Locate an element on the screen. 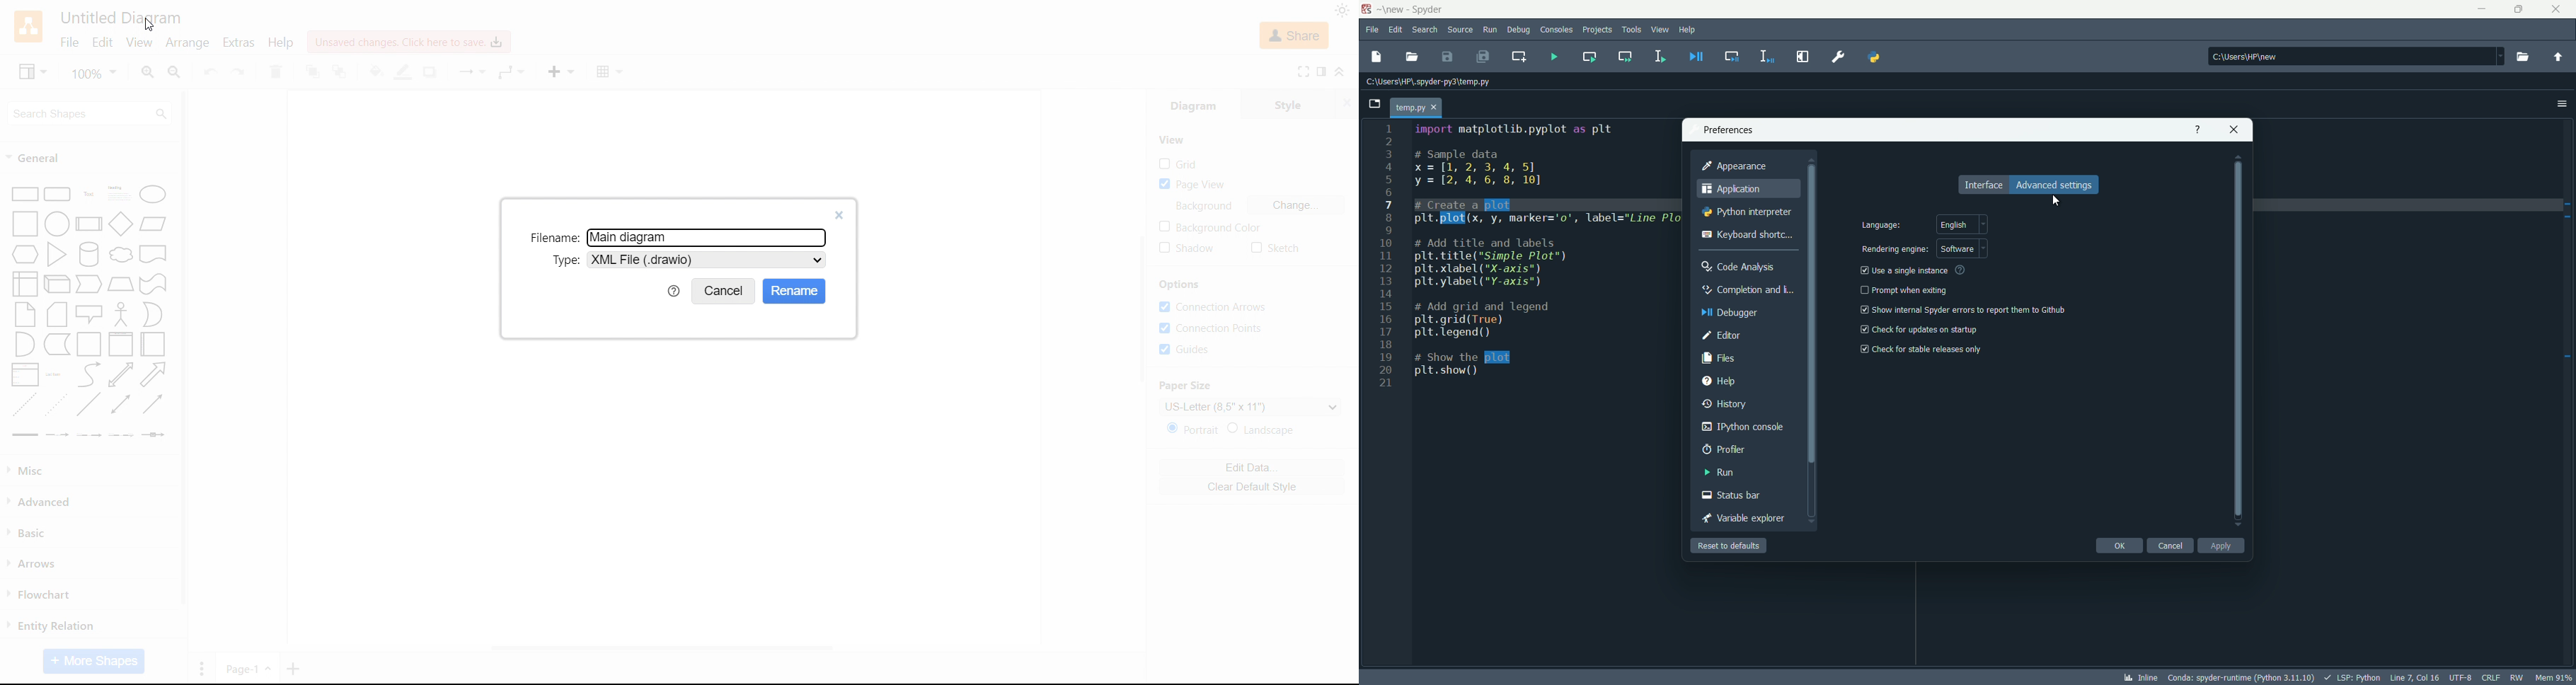 The image size is (2576, 700). language is located at coordinates (1880, 225).